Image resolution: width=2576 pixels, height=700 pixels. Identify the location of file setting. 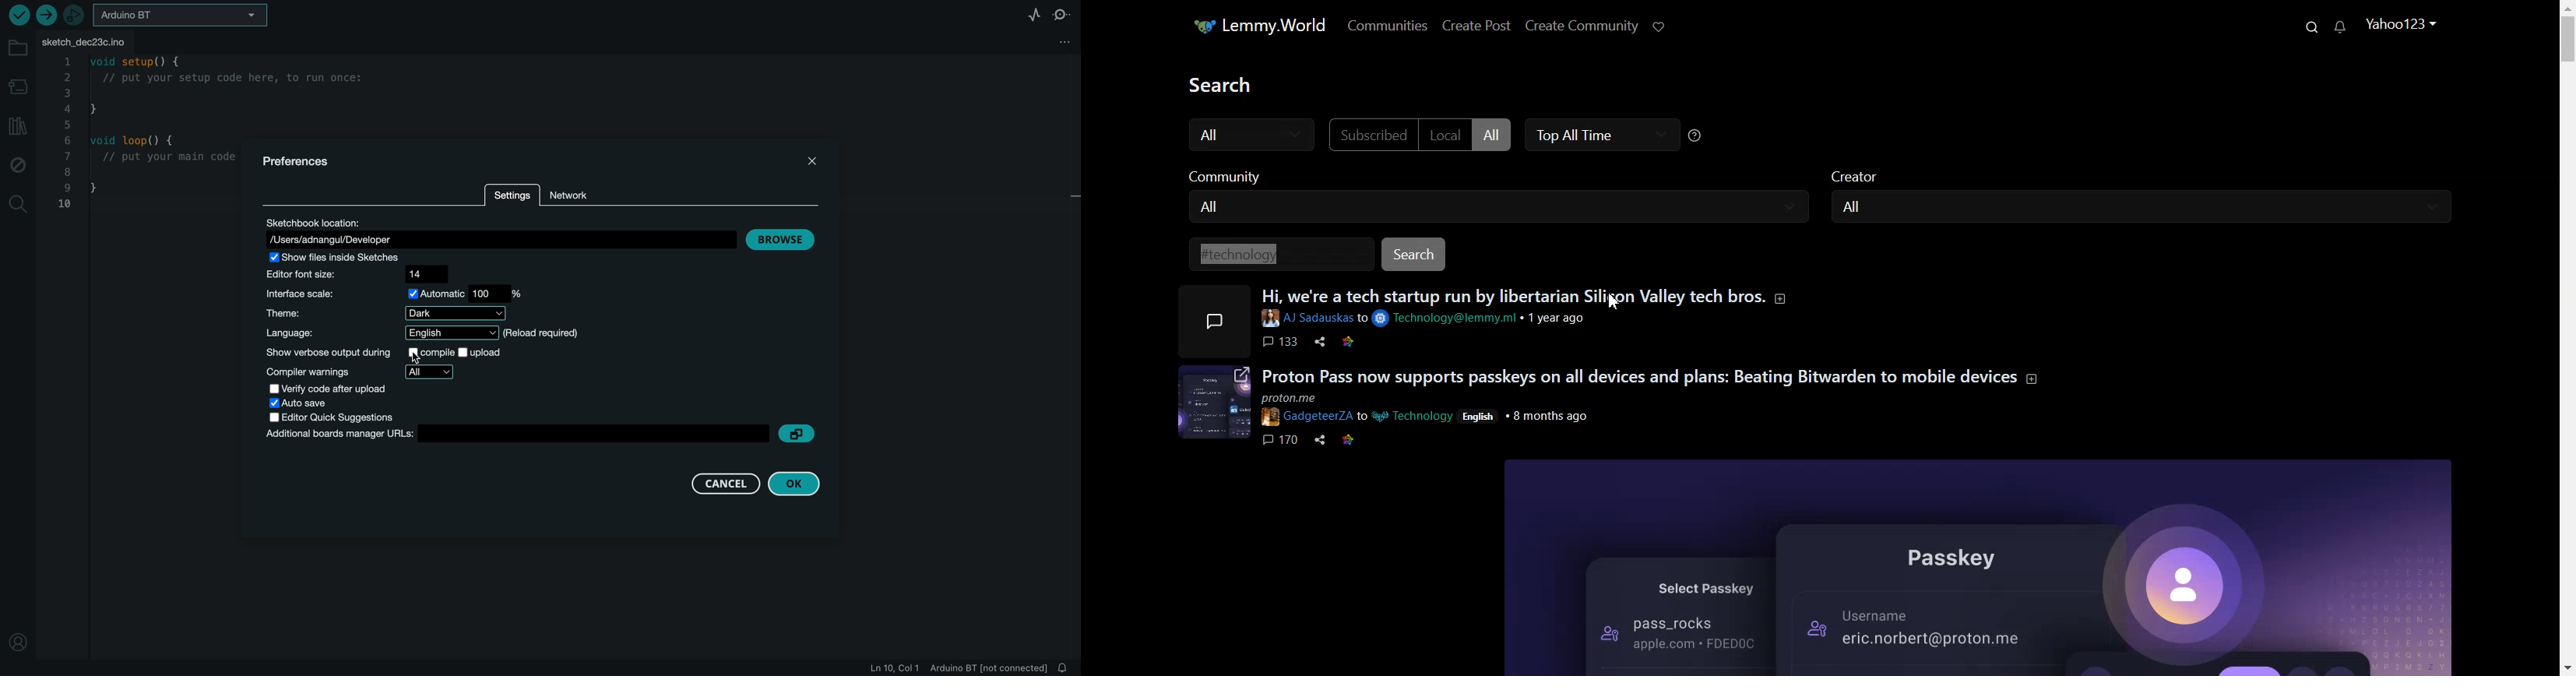
(1062, 41).